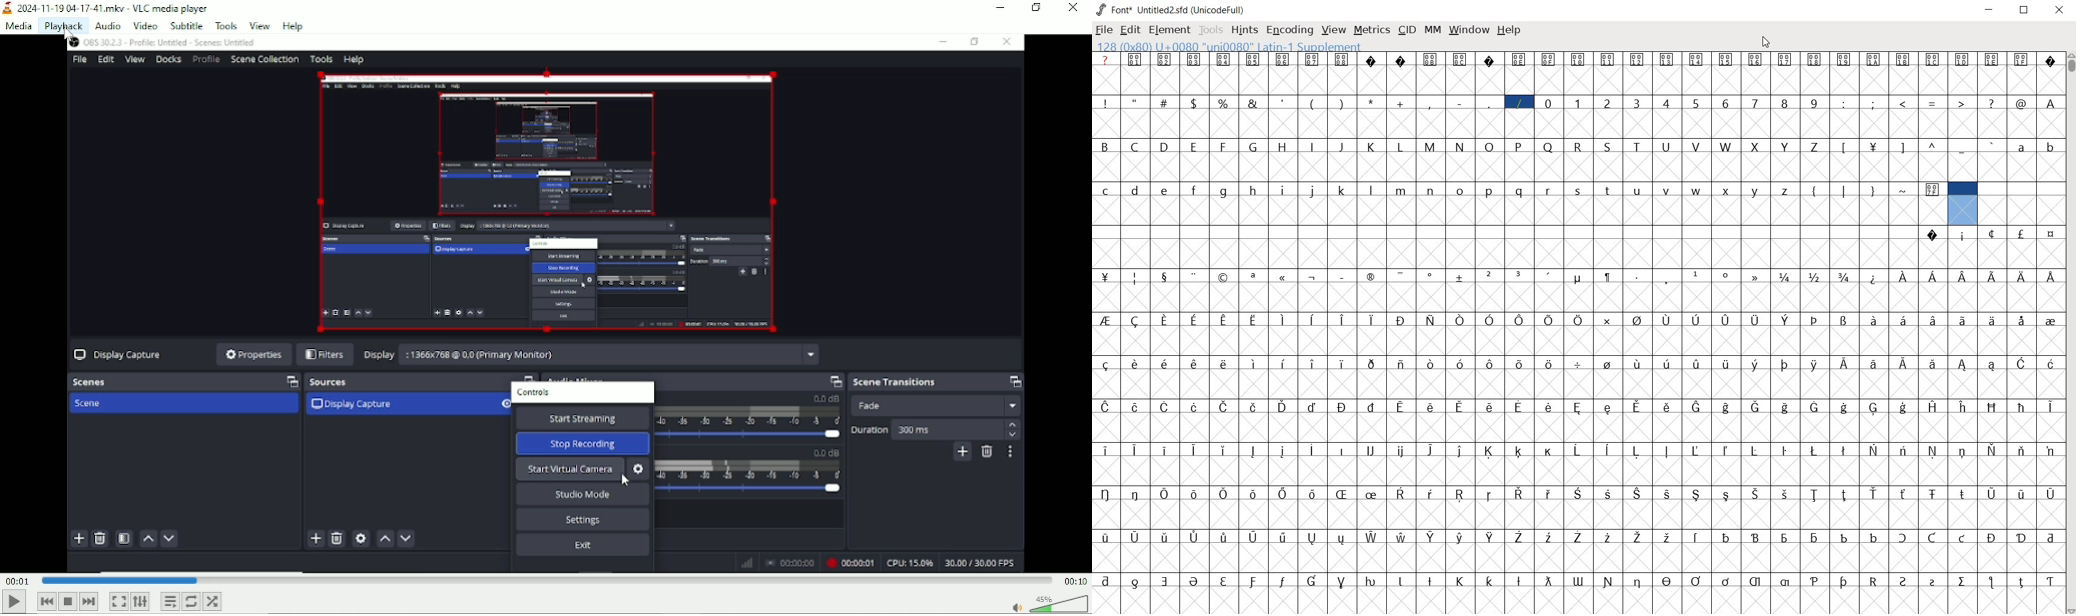  Describe the element at coordinates (1400, 60) in the screenshot. I see `Symbol` at that location.